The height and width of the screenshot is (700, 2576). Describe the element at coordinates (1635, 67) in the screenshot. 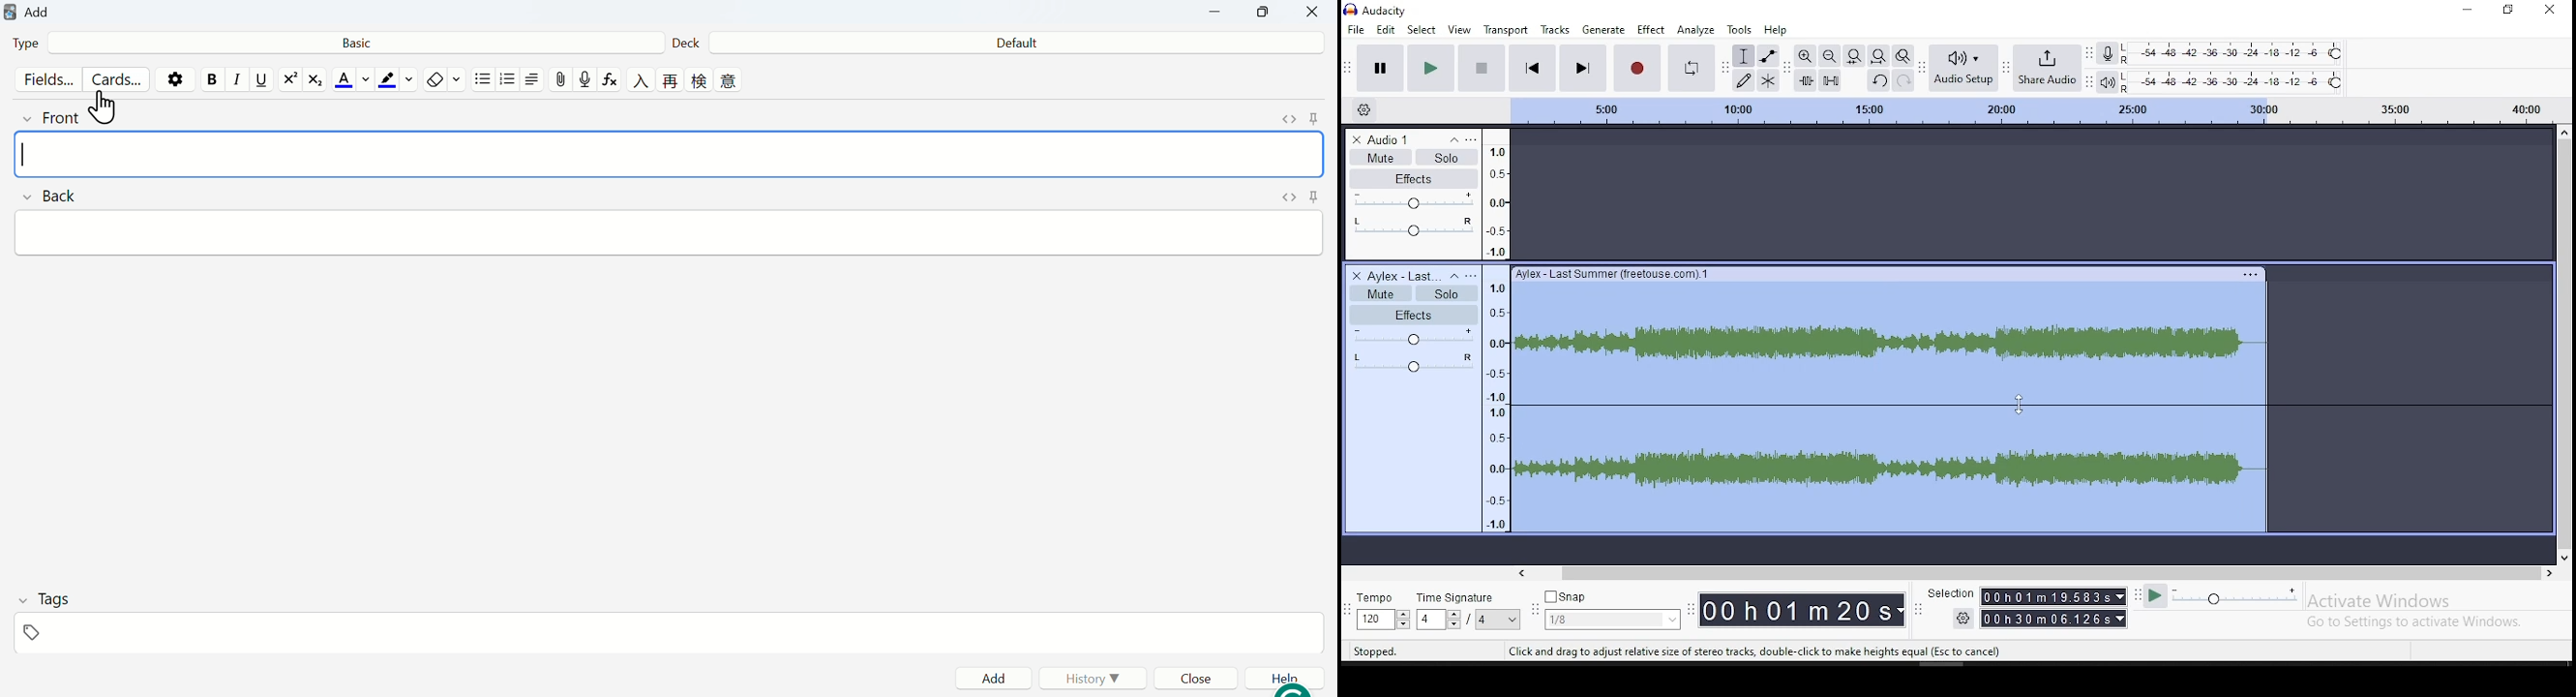

I see `record` at that location.